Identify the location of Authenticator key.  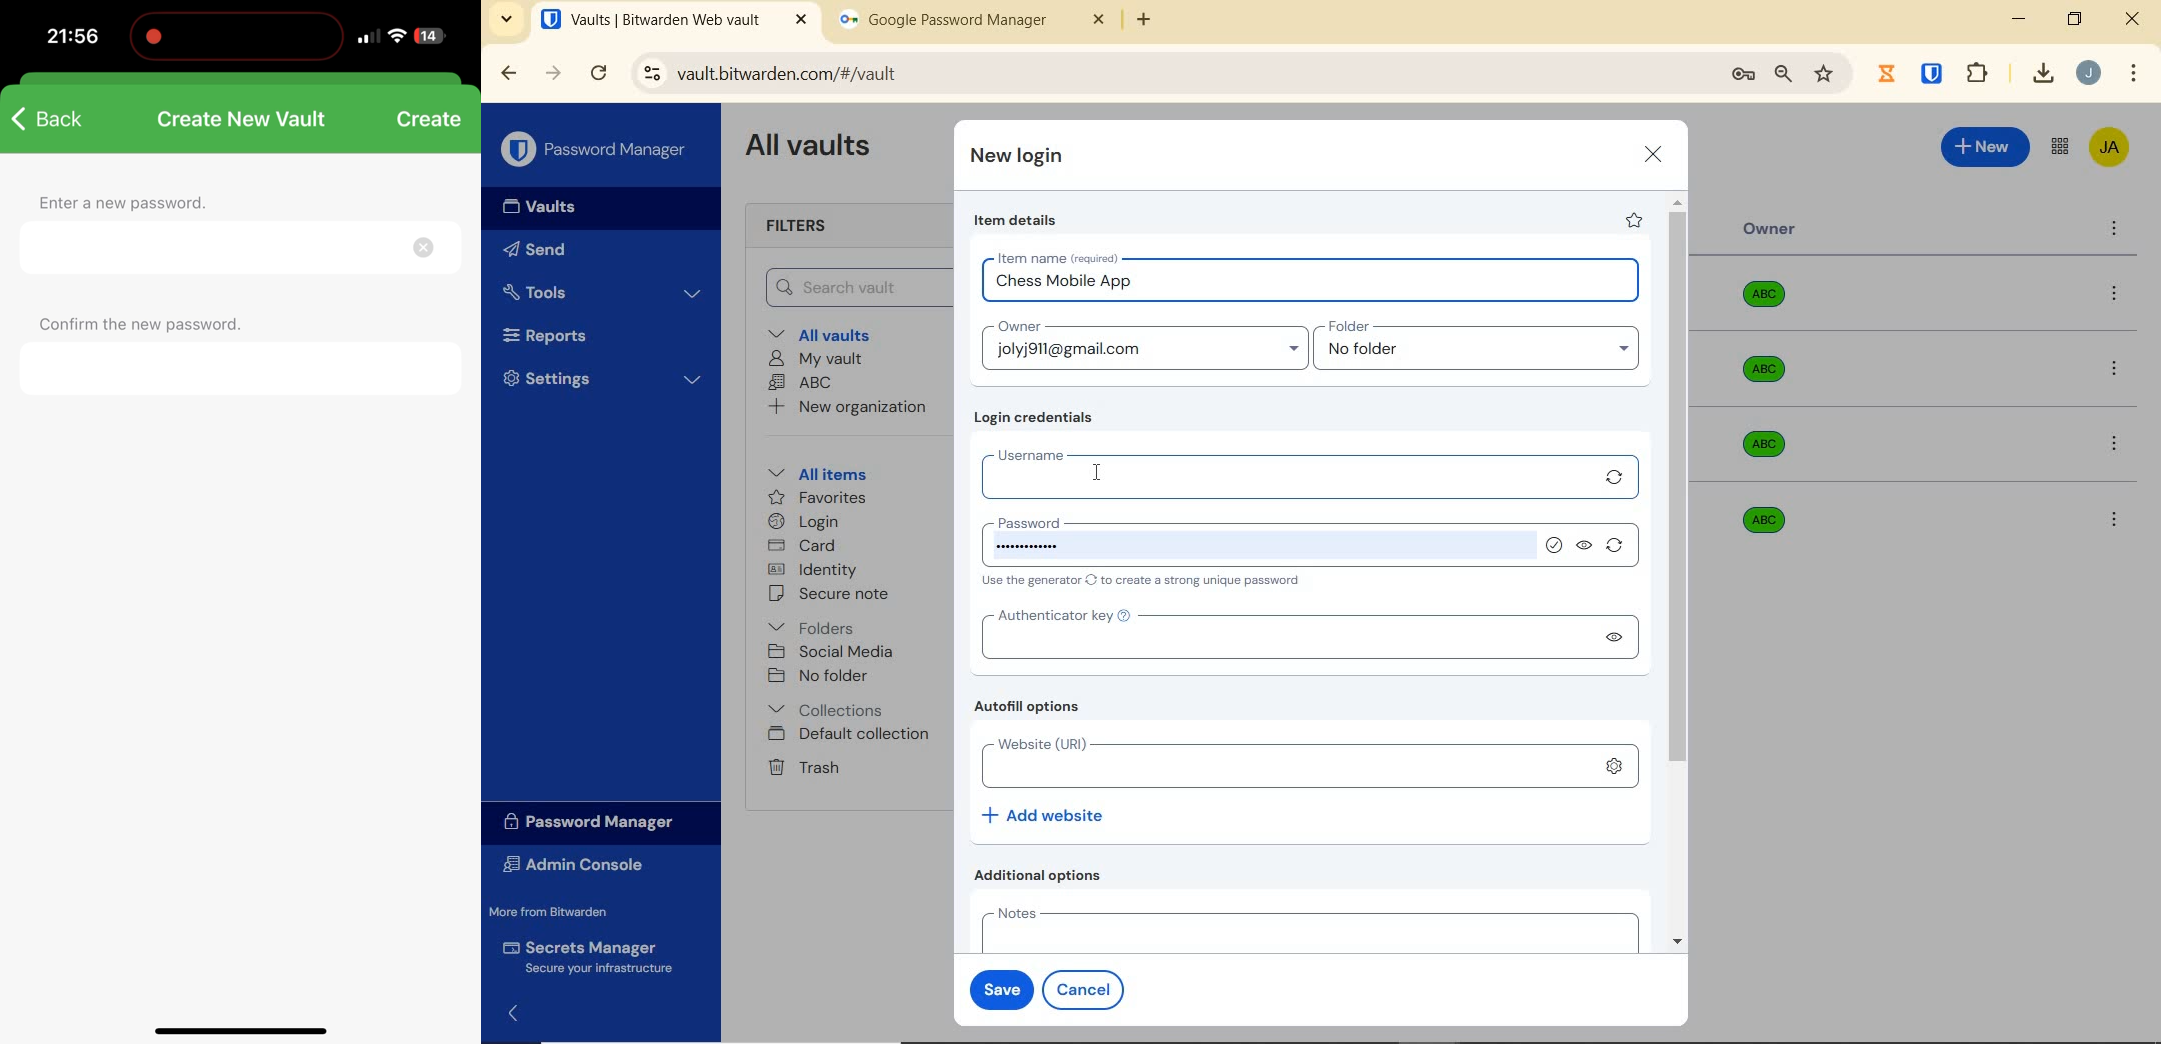
(1284, 633).